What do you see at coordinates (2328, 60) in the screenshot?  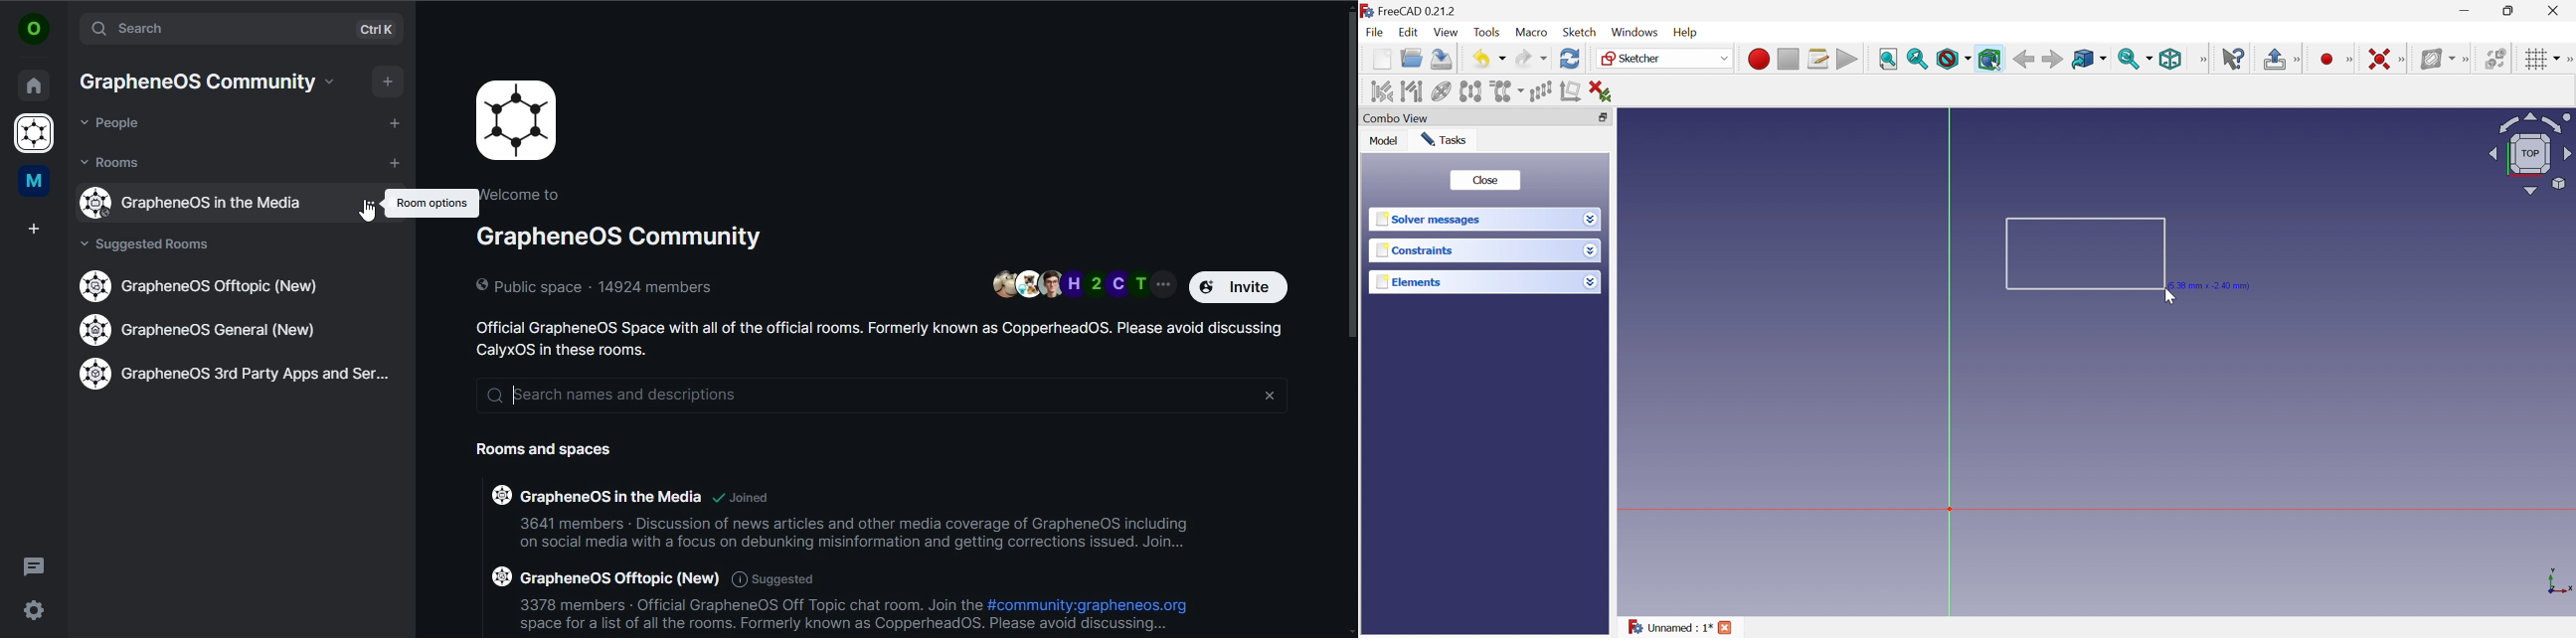 I see `Create circle` at bounding box center [2328, 60].